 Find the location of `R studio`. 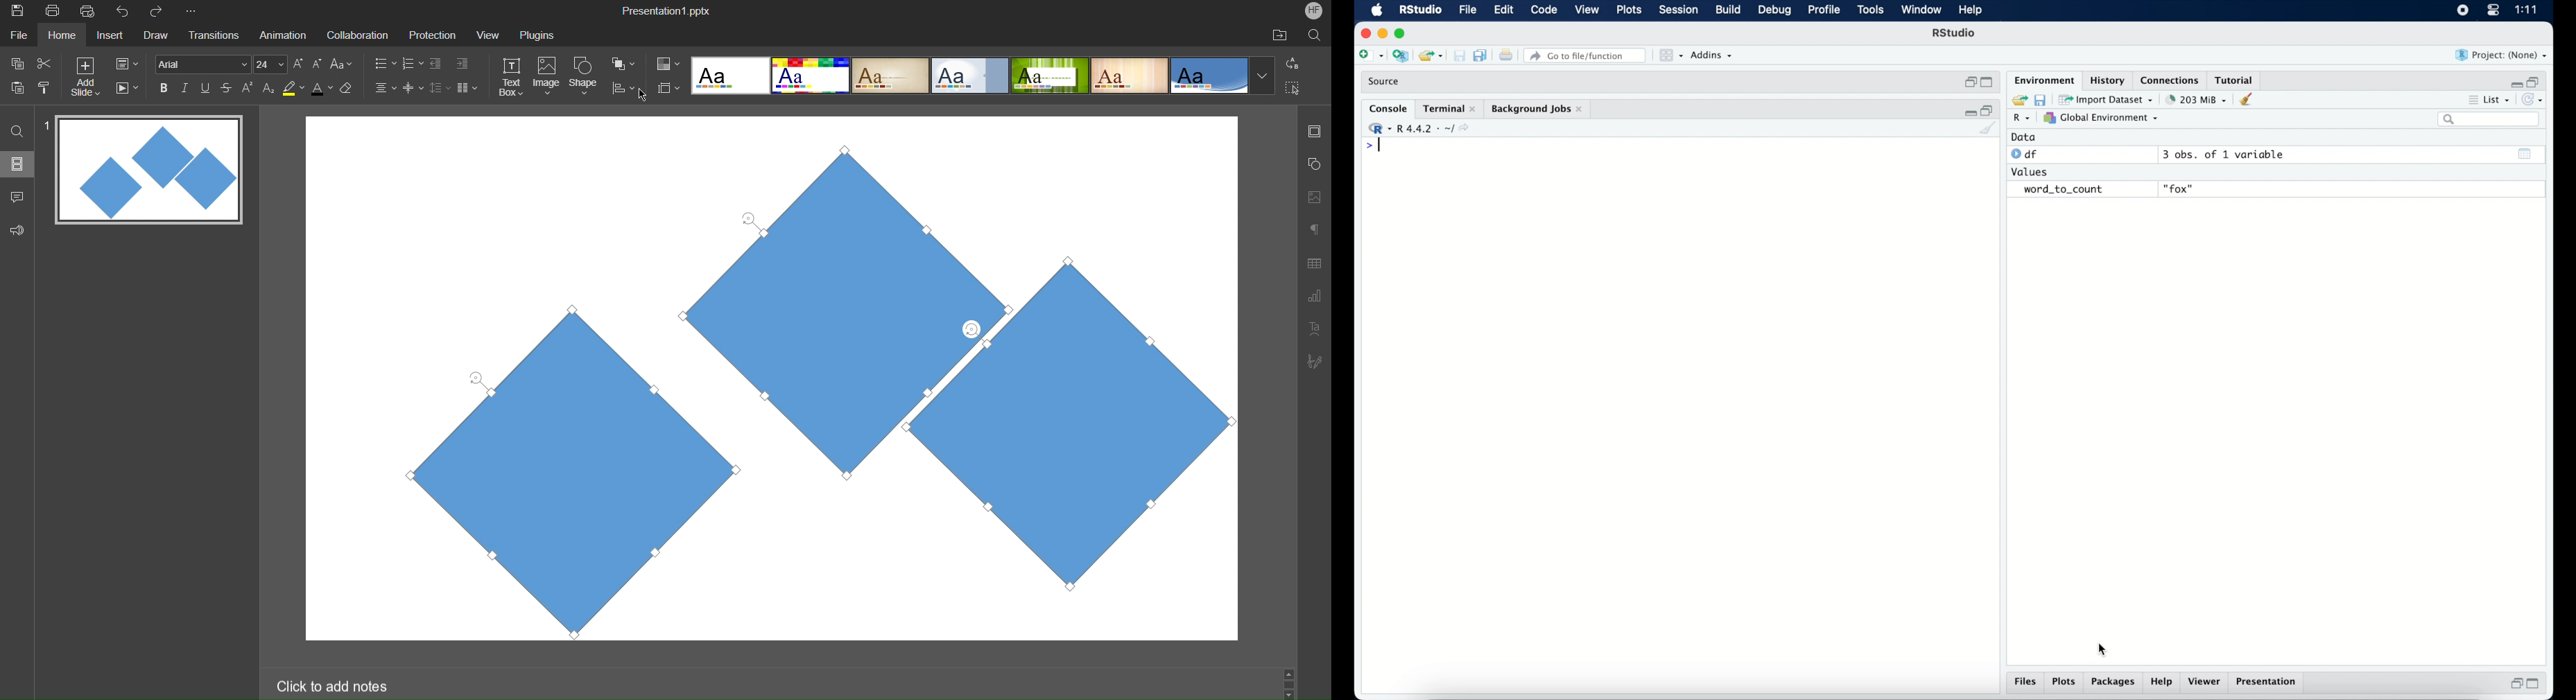

R studio is located at coordinates (1954, 33).